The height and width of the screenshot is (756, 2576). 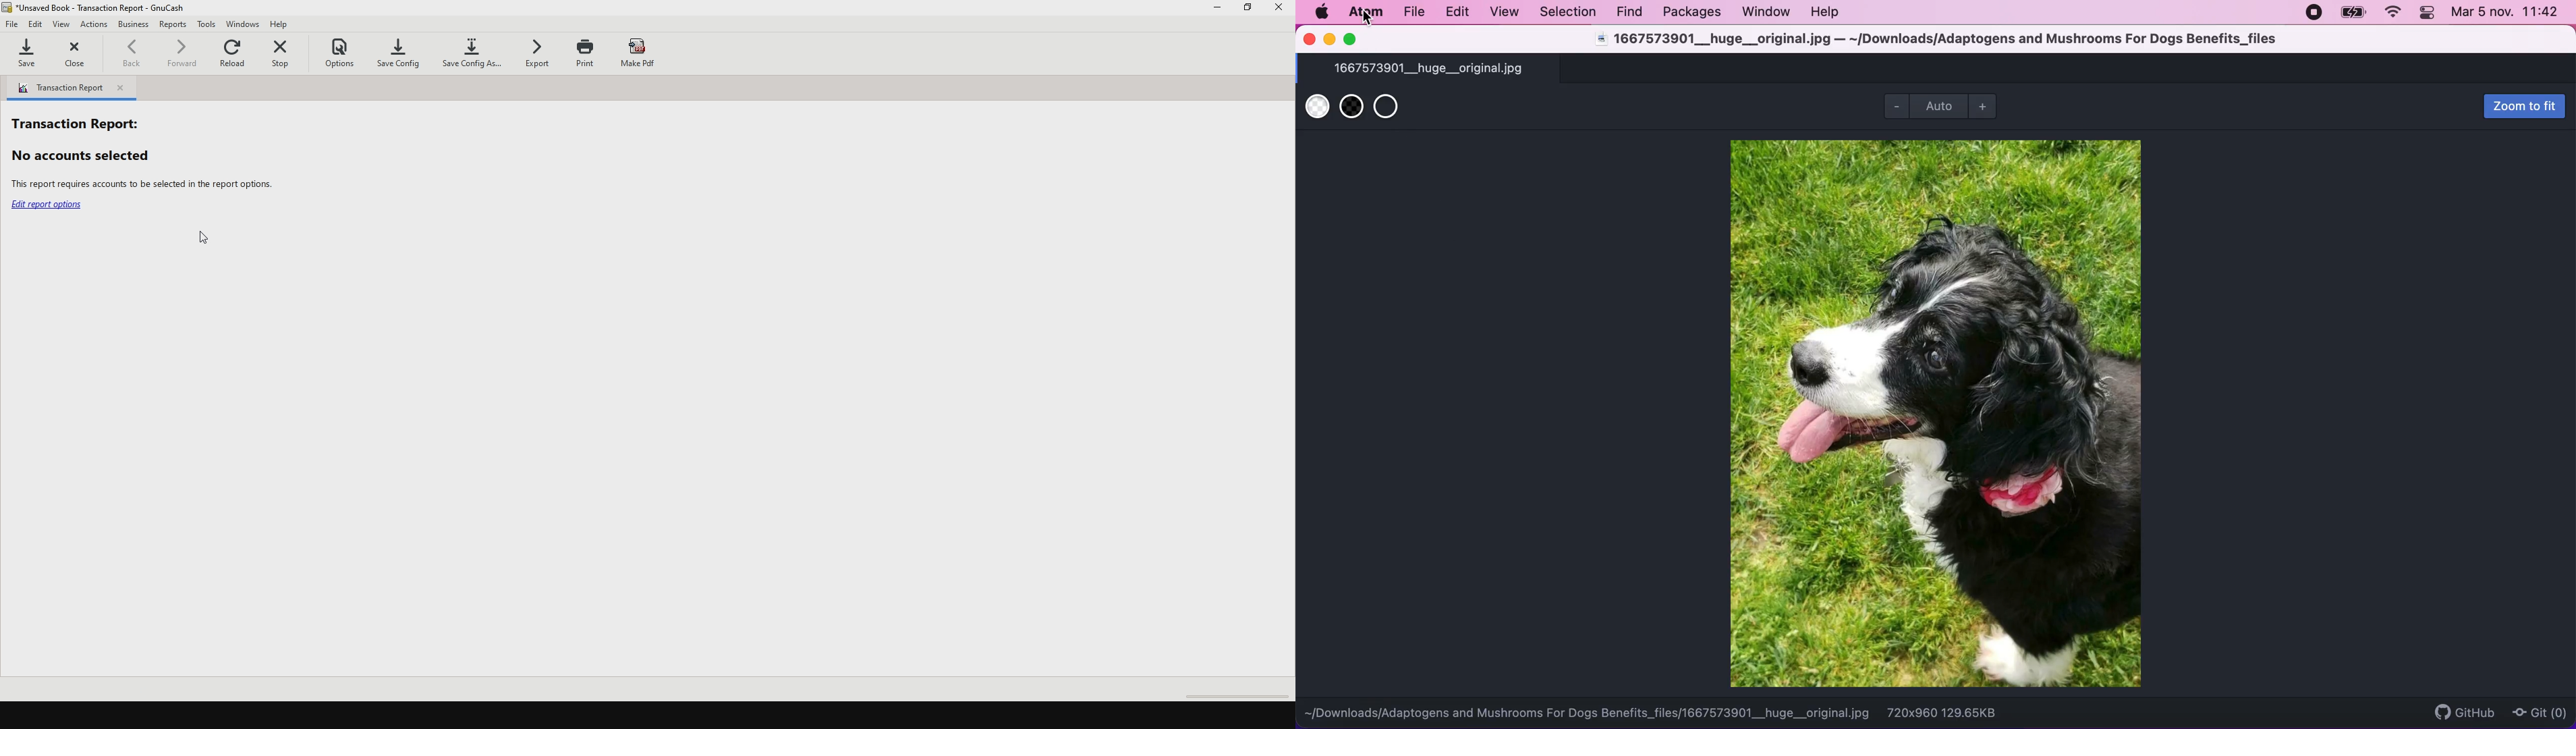 What do you see at coordinates (64, 24) in the screenshot?
I see `view` at bounding box center [64, 24].